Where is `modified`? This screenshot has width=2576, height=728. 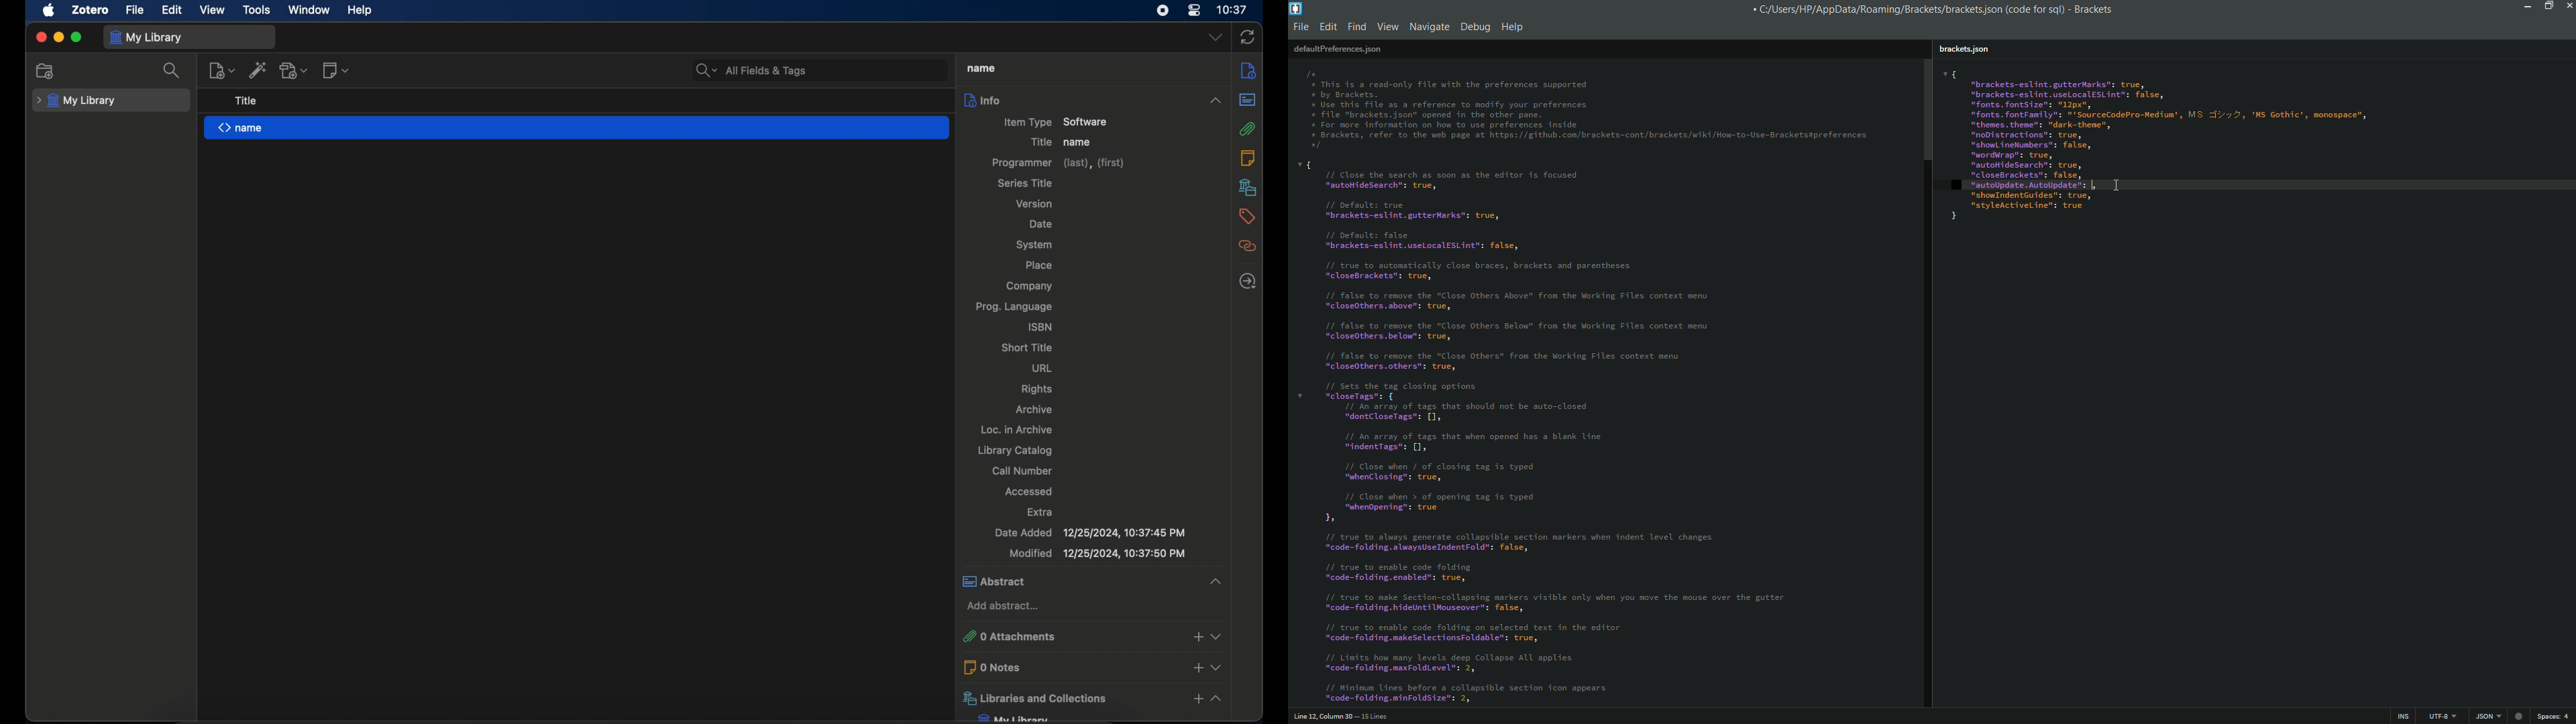
modified is located at coordinates (1097, 554).